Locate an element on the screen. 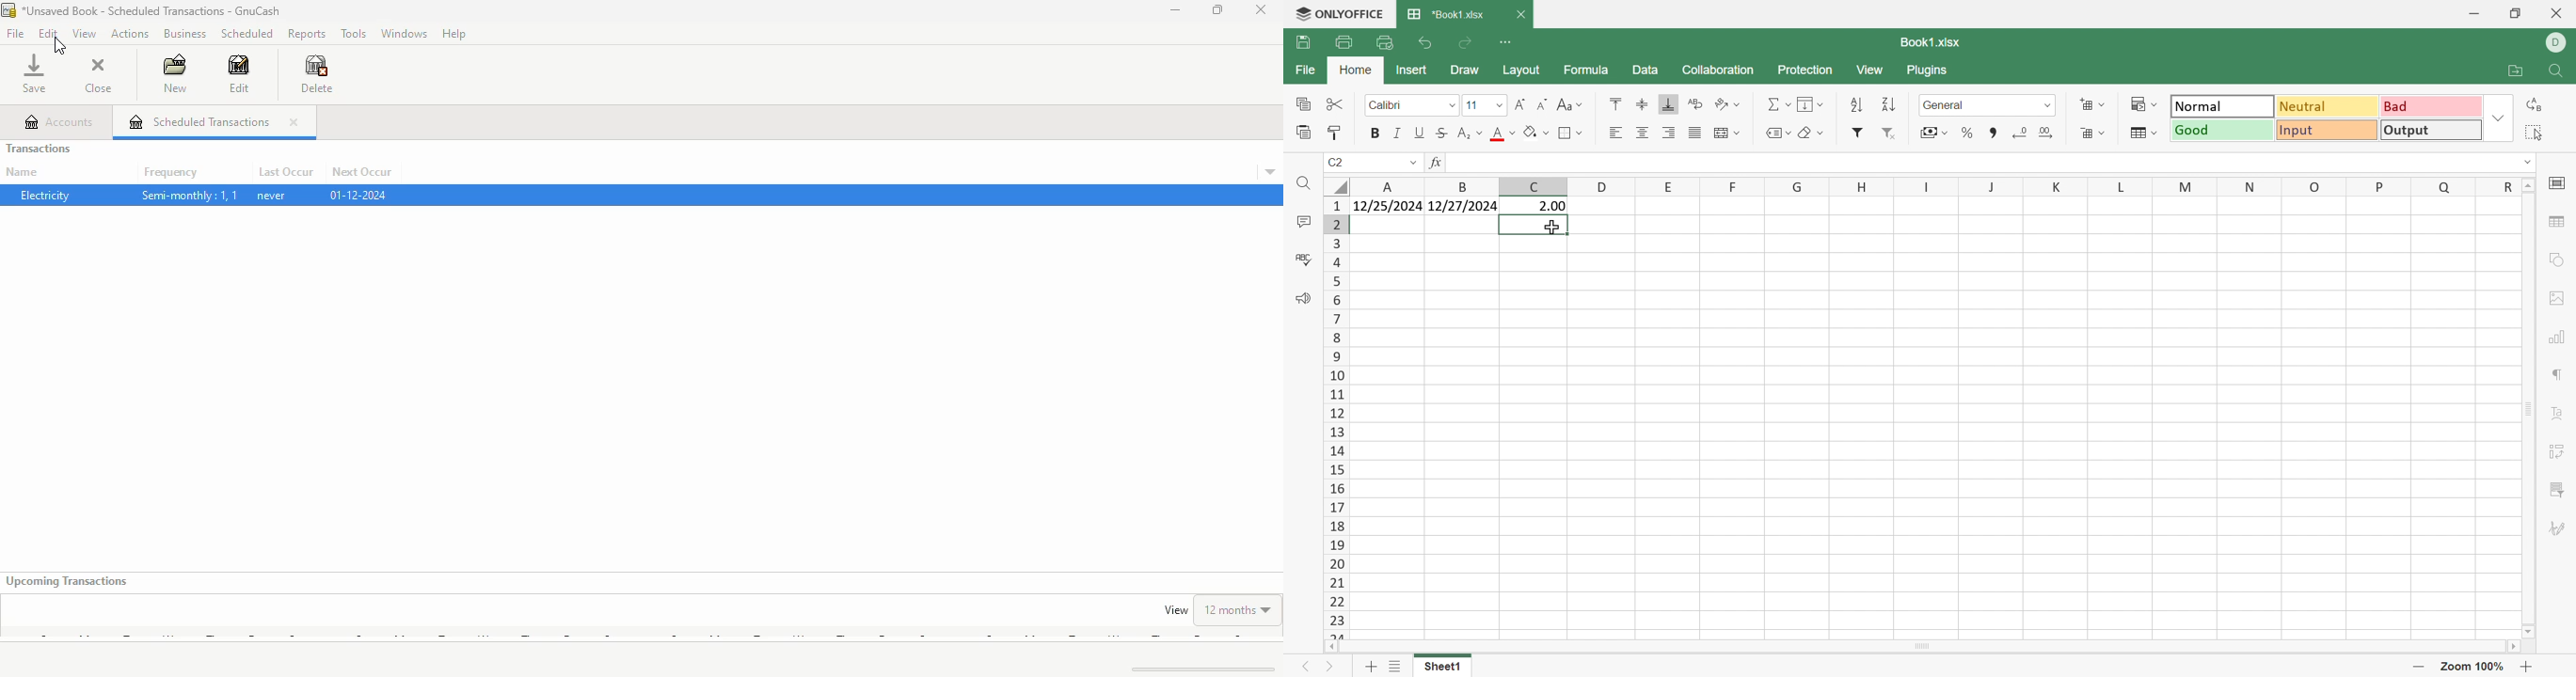 The image size is (2576, 700). Select all is located at coordinates (2530, 131).